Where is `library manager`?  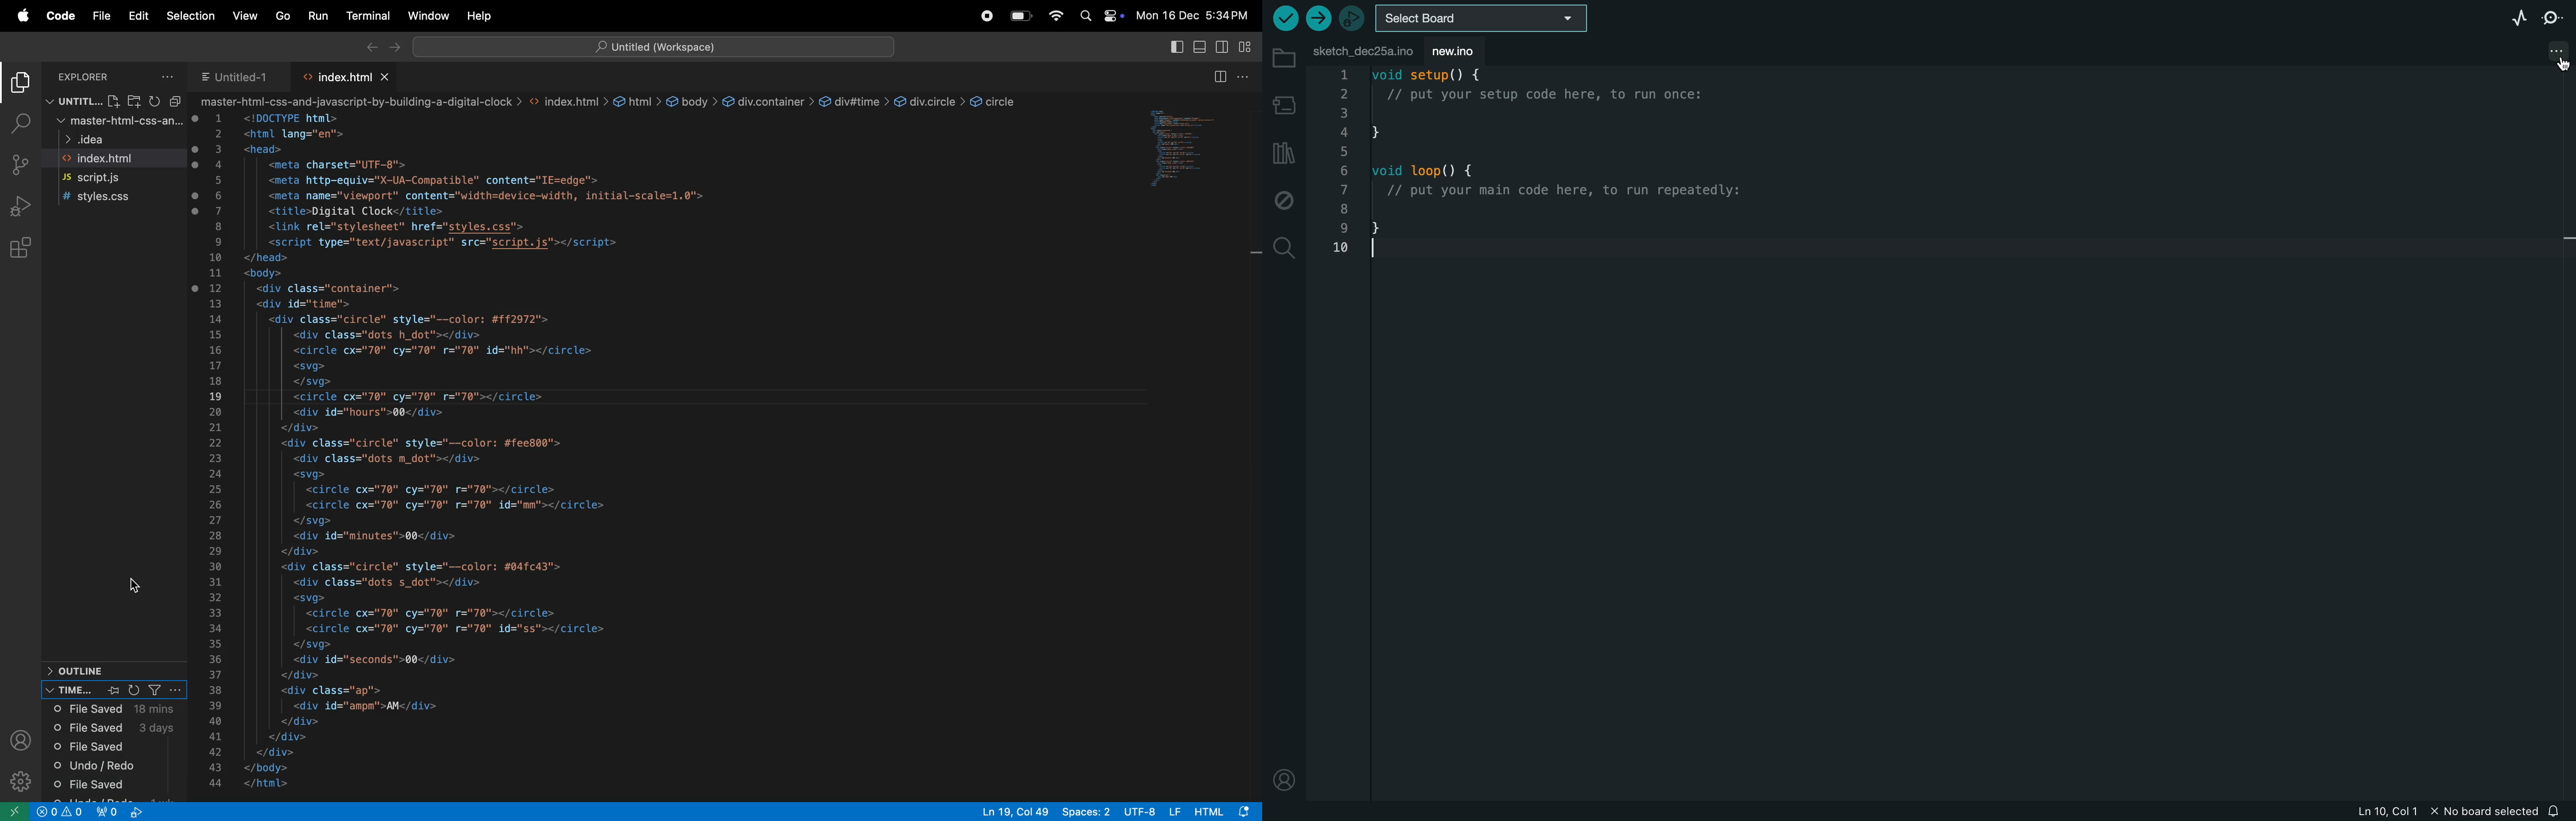
library manager is located at coordinates (1281, 152).